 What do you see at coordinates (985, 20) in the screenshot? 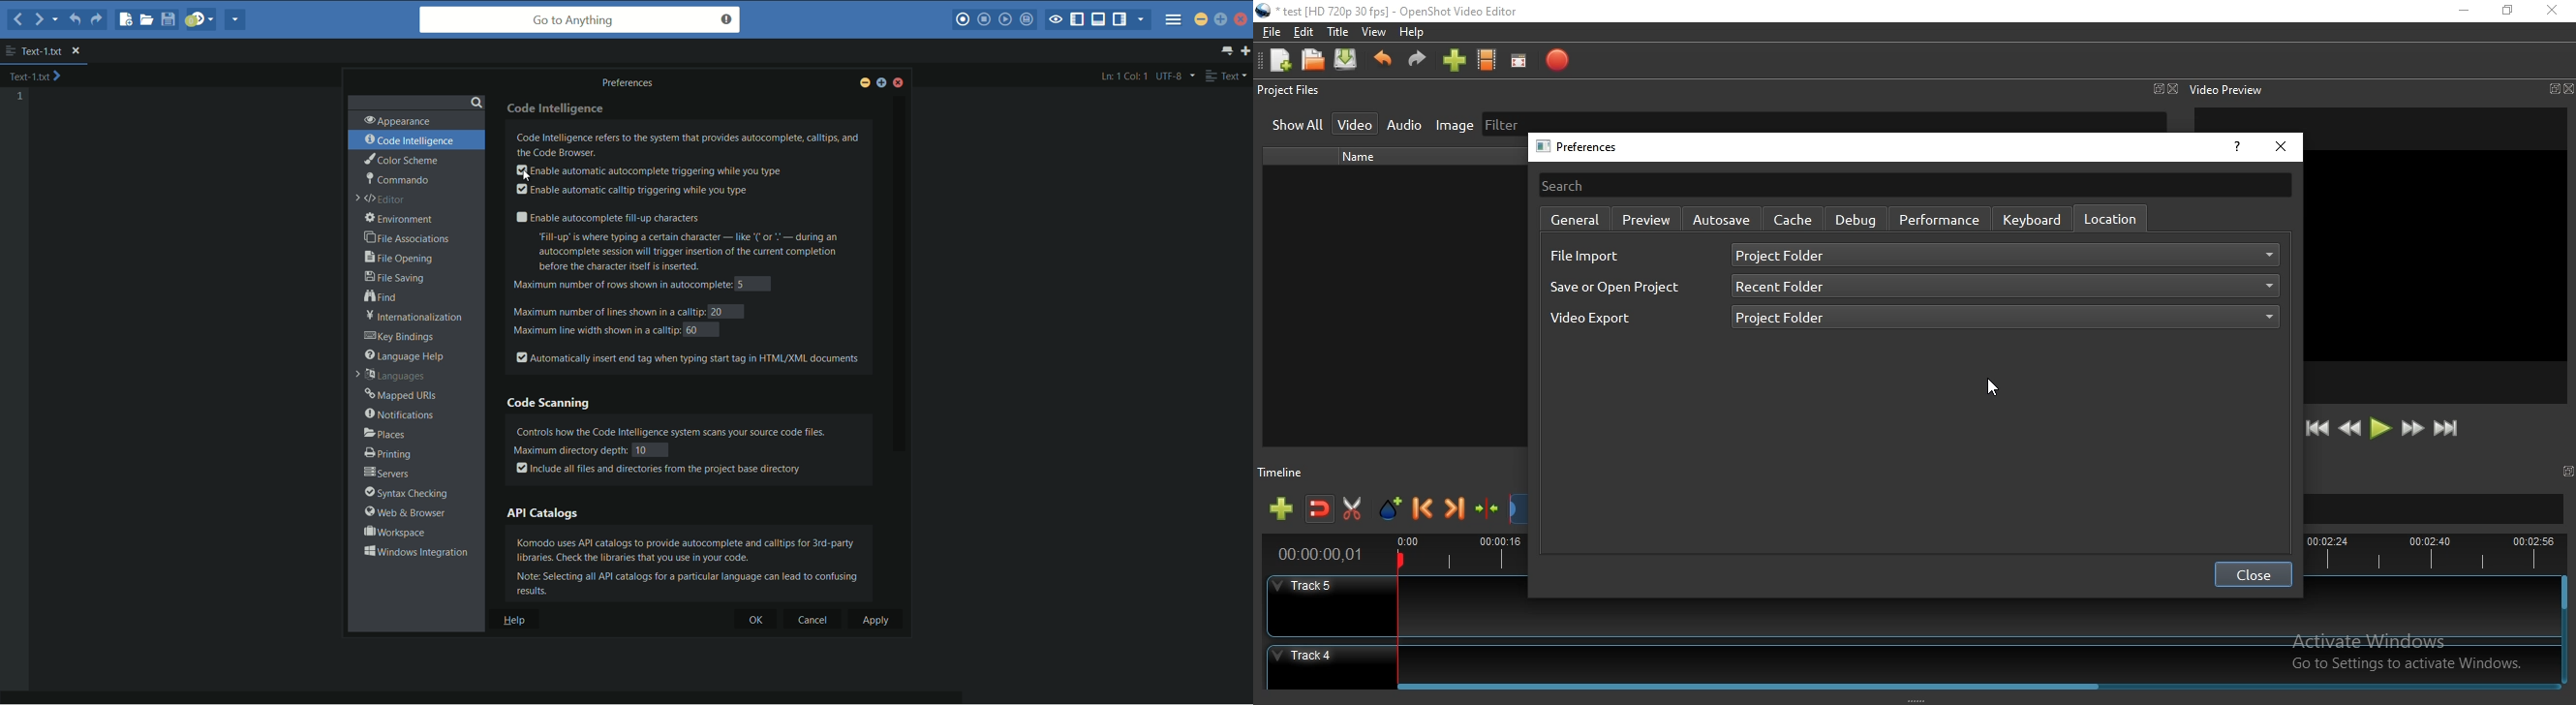
I see `stop macro` at bounding box center [985, 20].